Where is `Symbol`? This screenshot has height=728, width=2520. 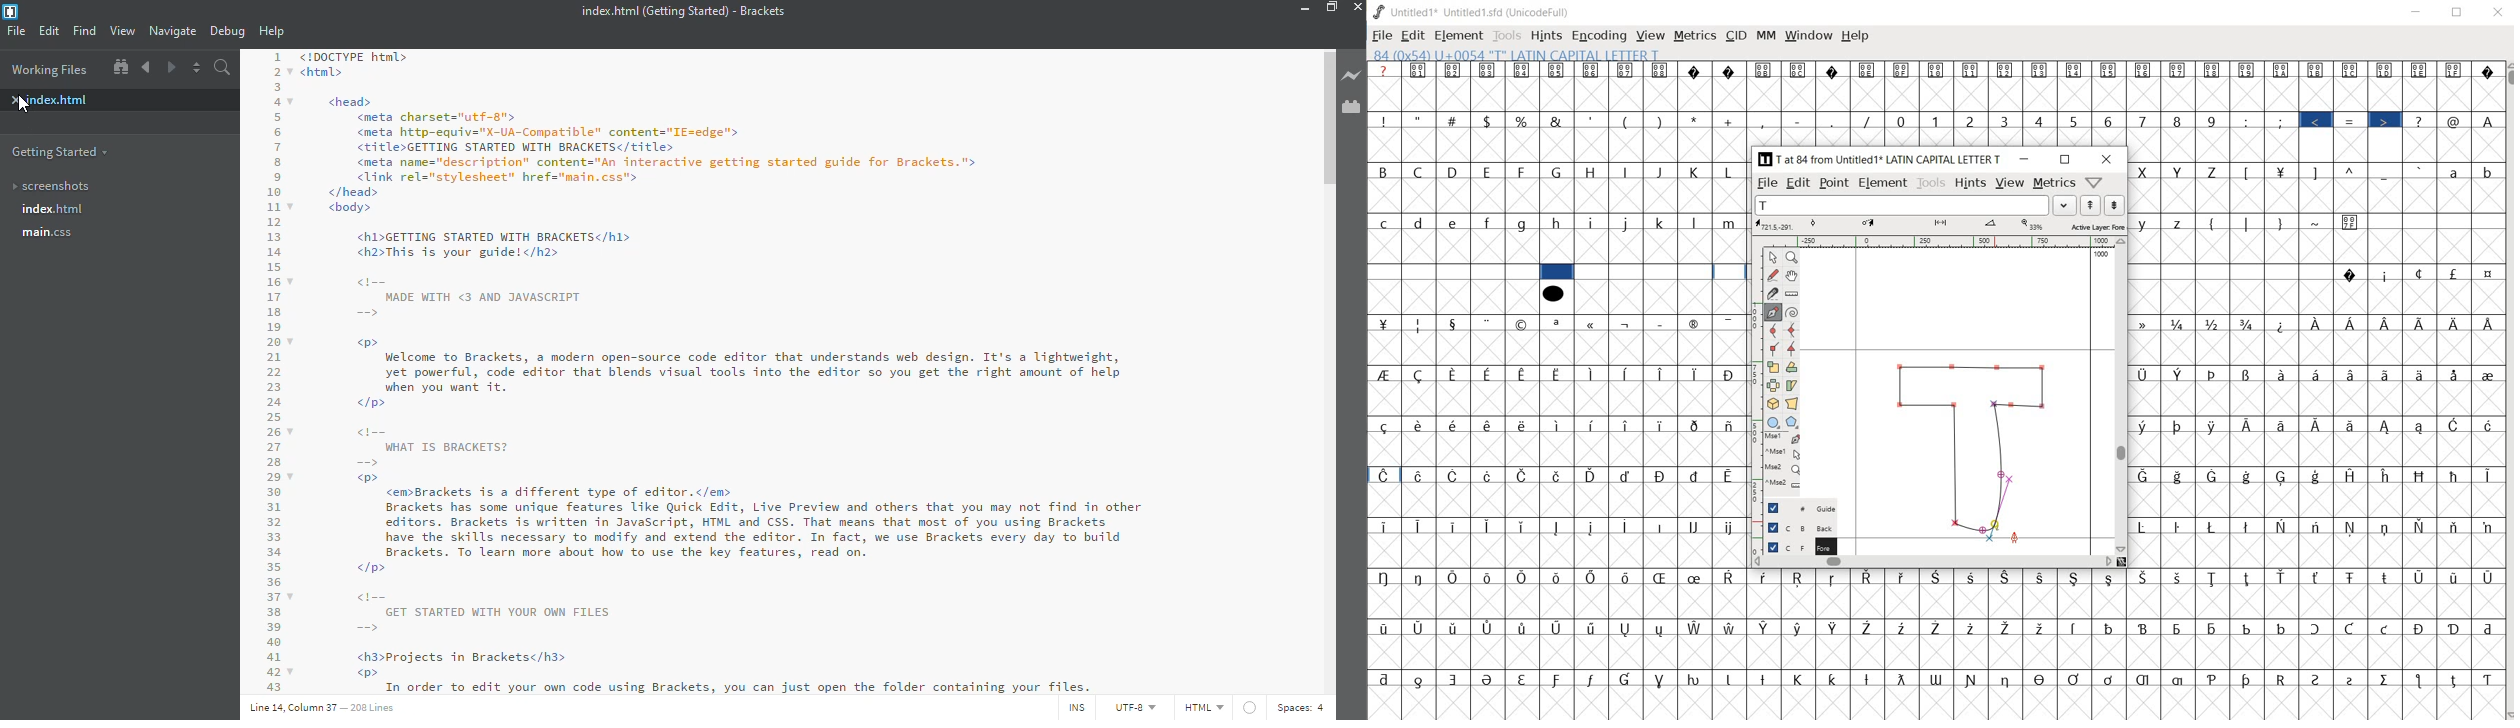
Symbol is located at coordinates (2485, 527).